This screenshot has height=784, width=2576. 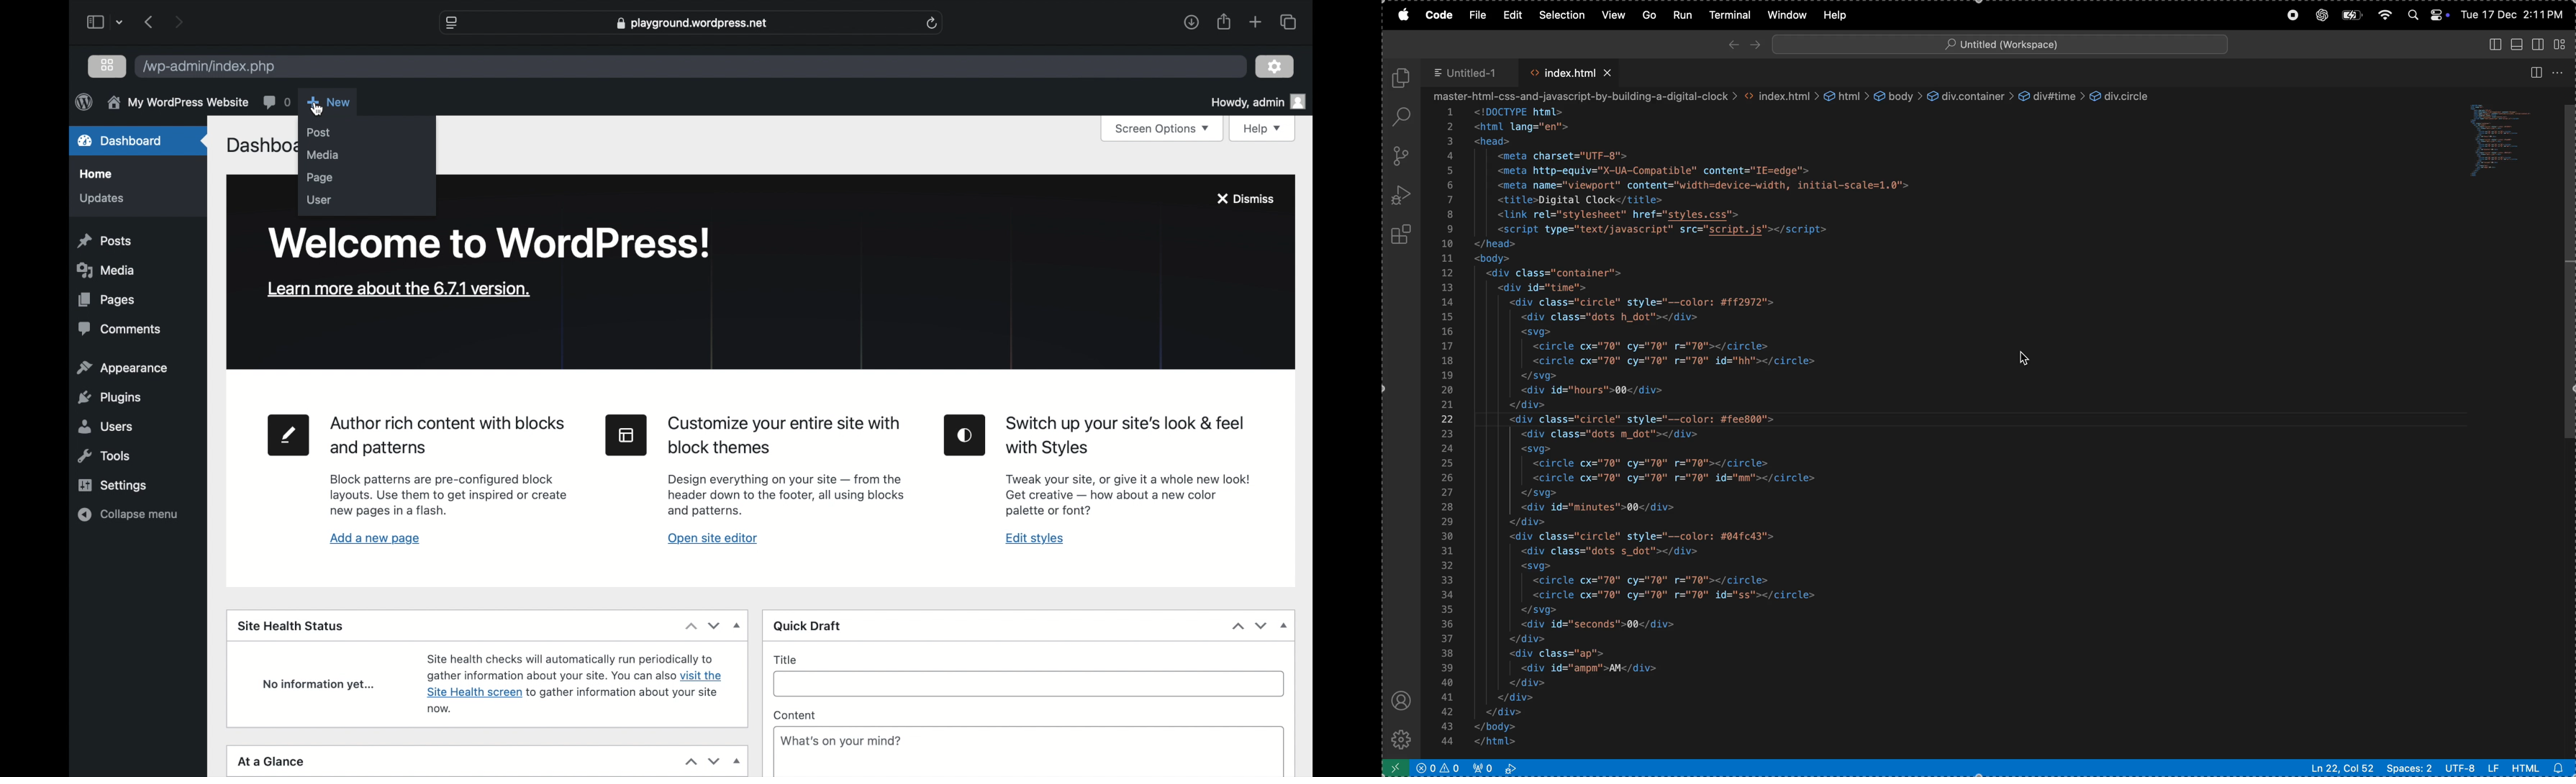 What do you see at coordinates (449, 466) in the screenshot?
I see `Author rich content with blocks
and patterns

Block patterns are pre-configured block
layouts. Use them to get inspired or create
new pages in a flash.` at bounding box center [449, 466].